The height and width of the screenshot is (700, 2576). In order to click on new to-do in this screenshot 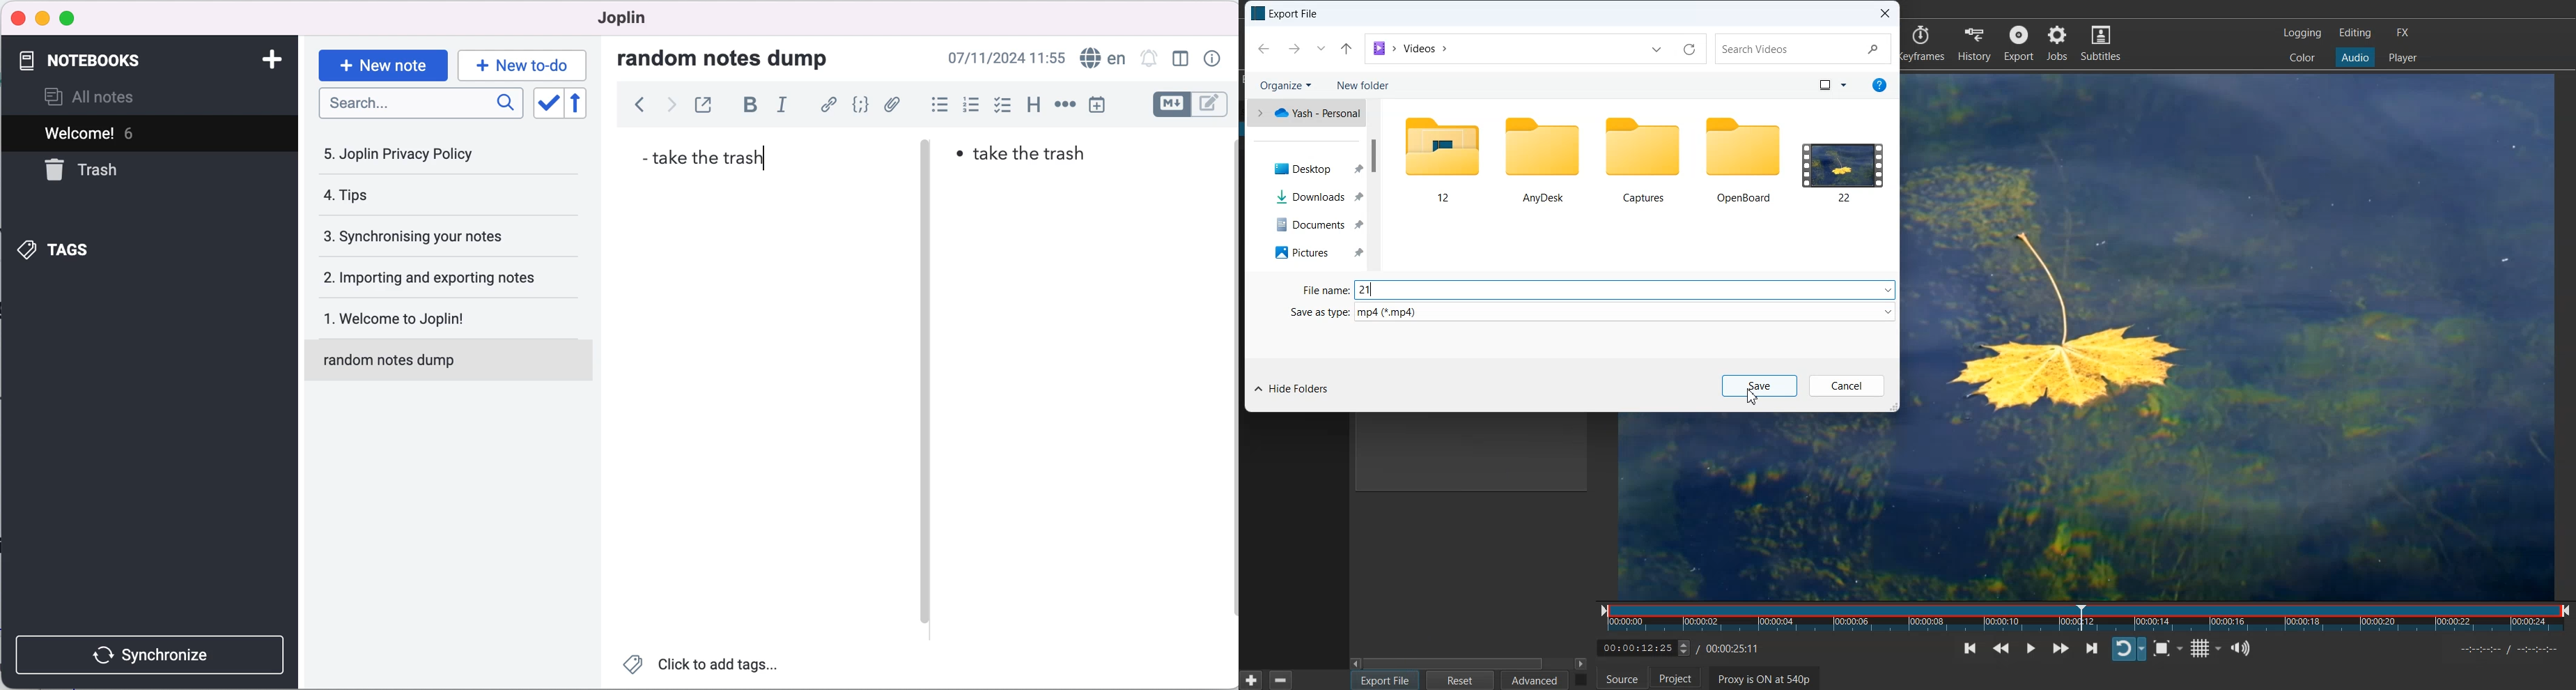, I will do `click(524, 64)`.